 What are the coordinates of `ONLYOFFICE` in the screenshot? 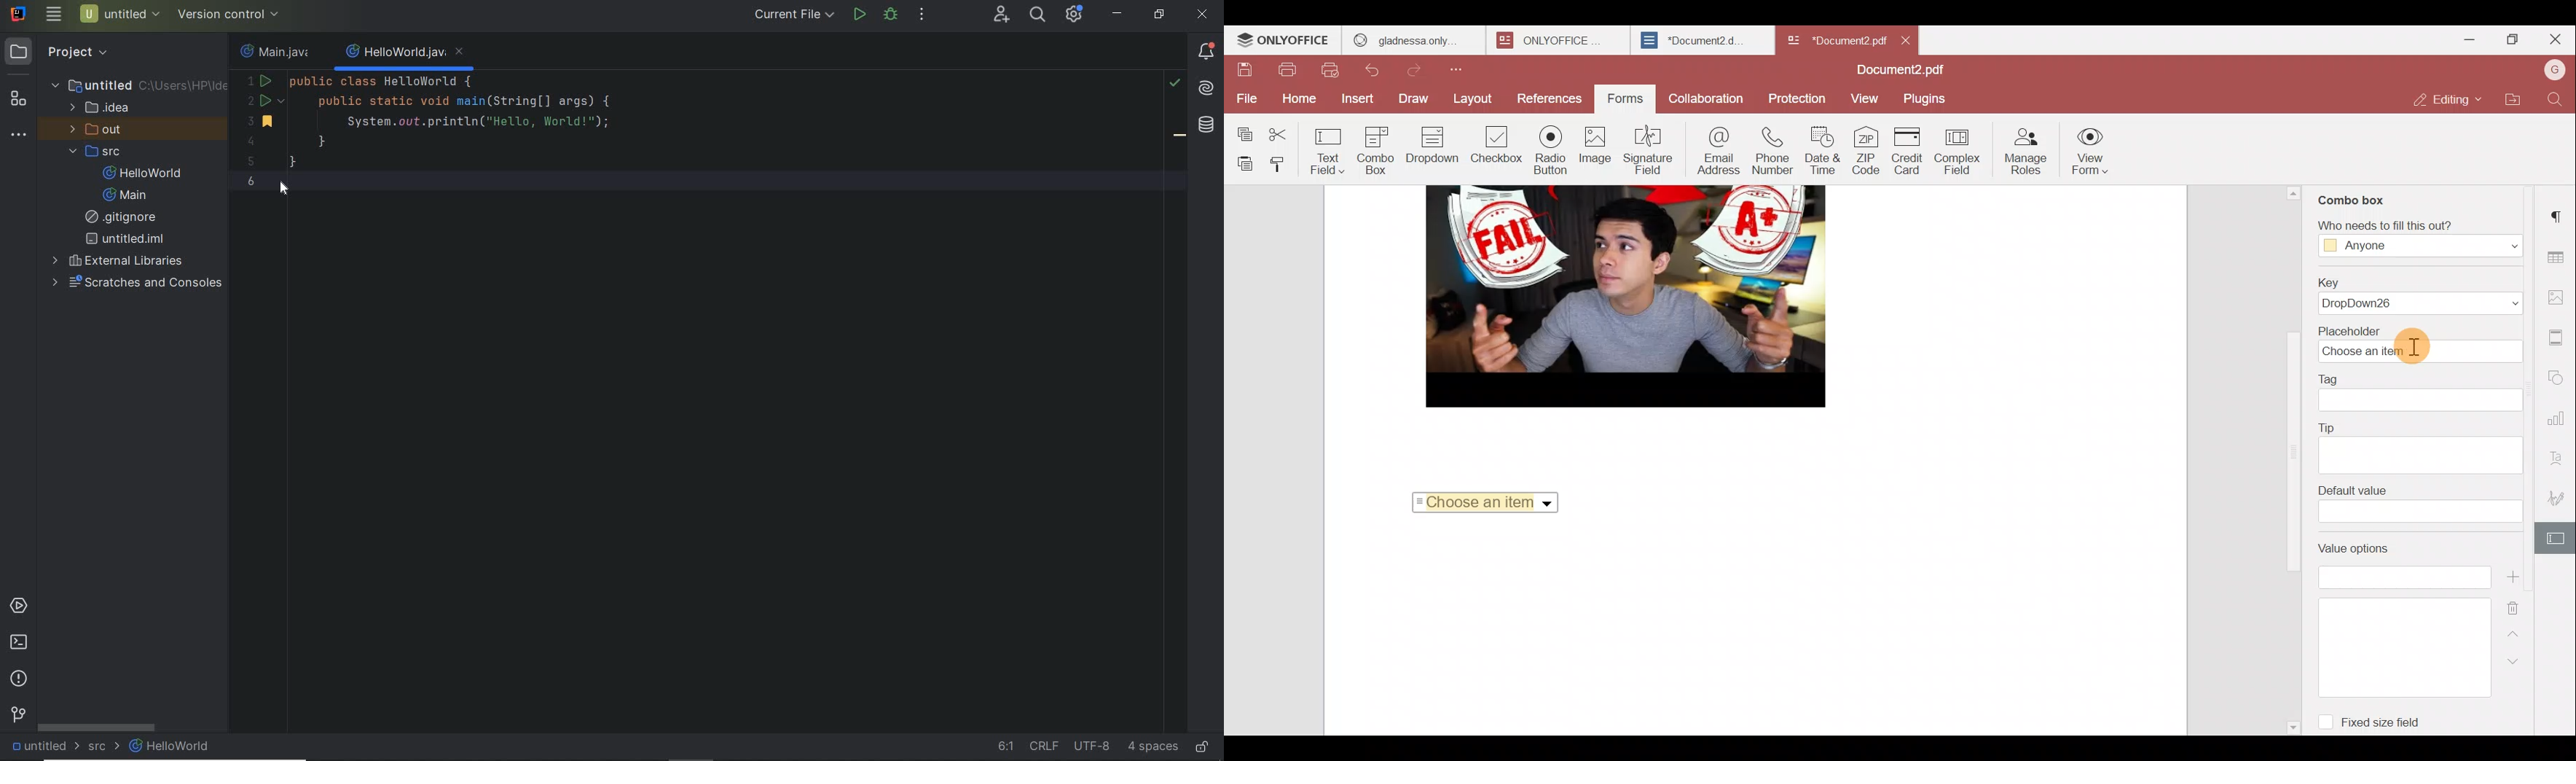 It's located at (1549, 40).